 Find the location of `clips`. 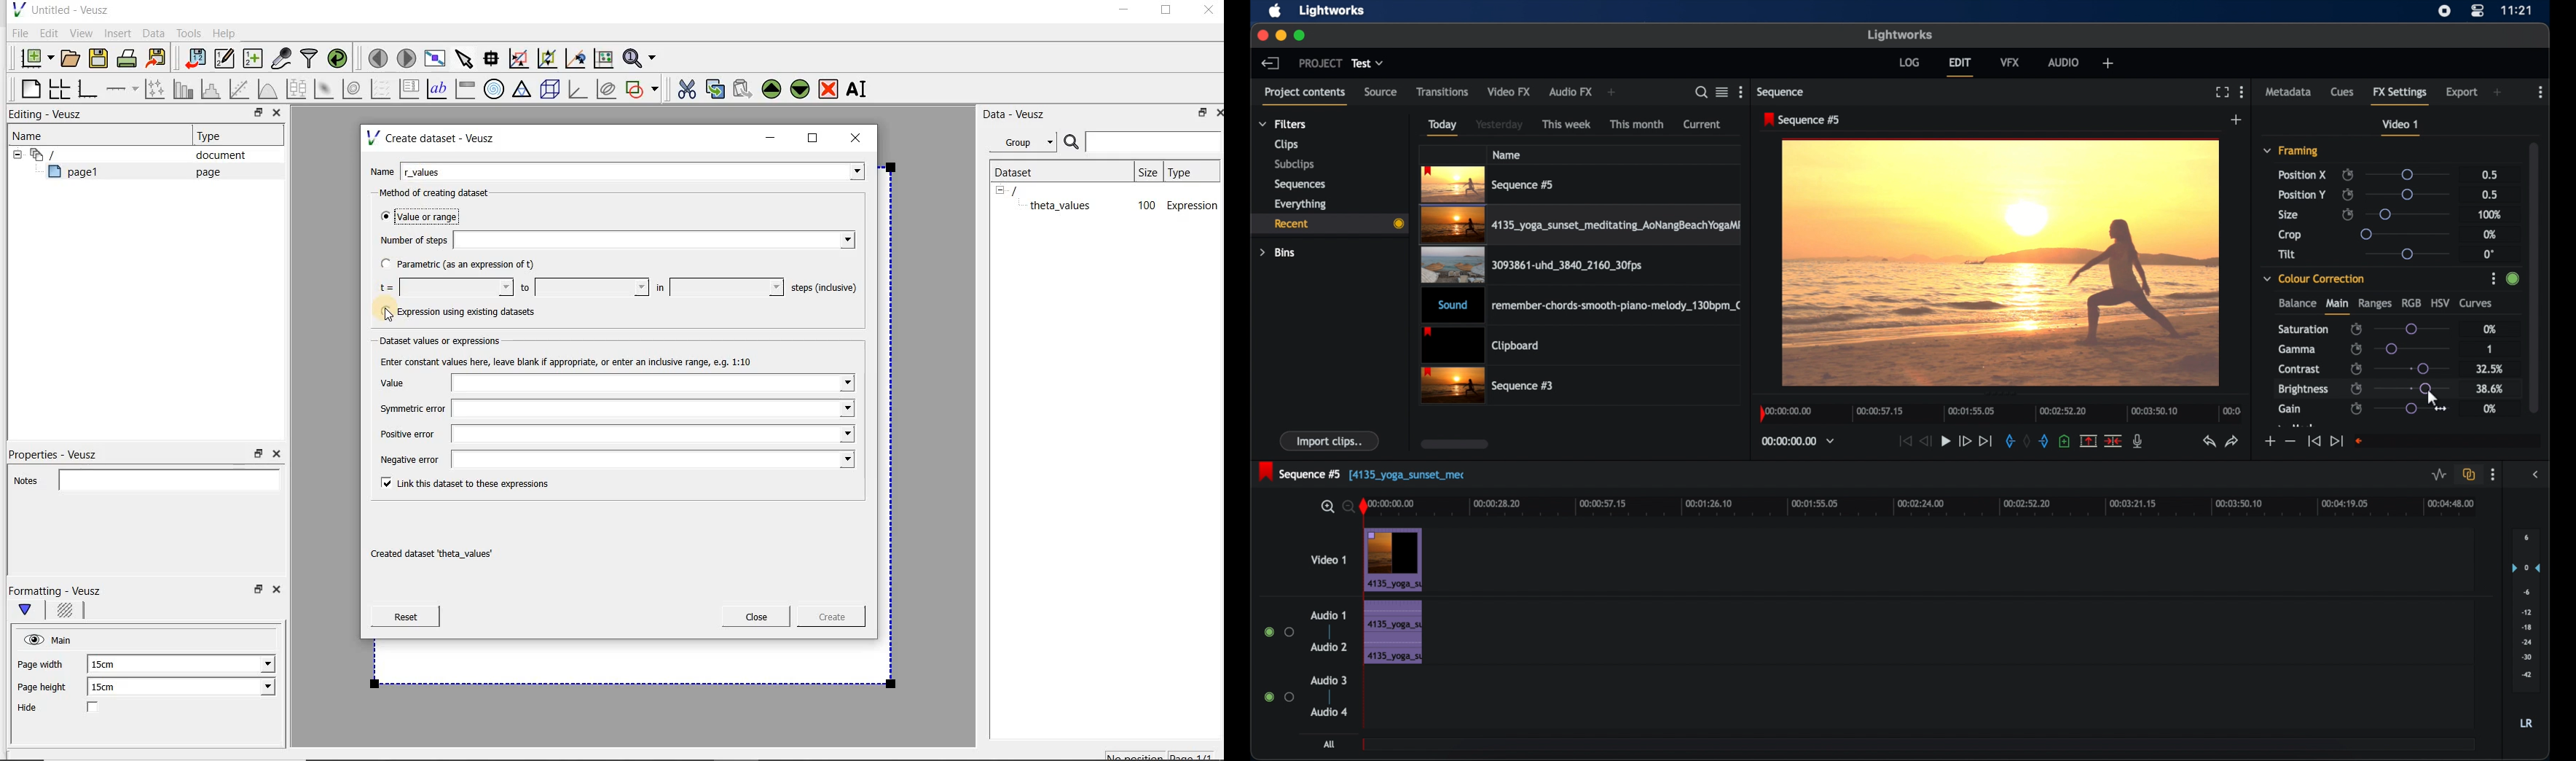

clips is located at coordinates (1287, 145).